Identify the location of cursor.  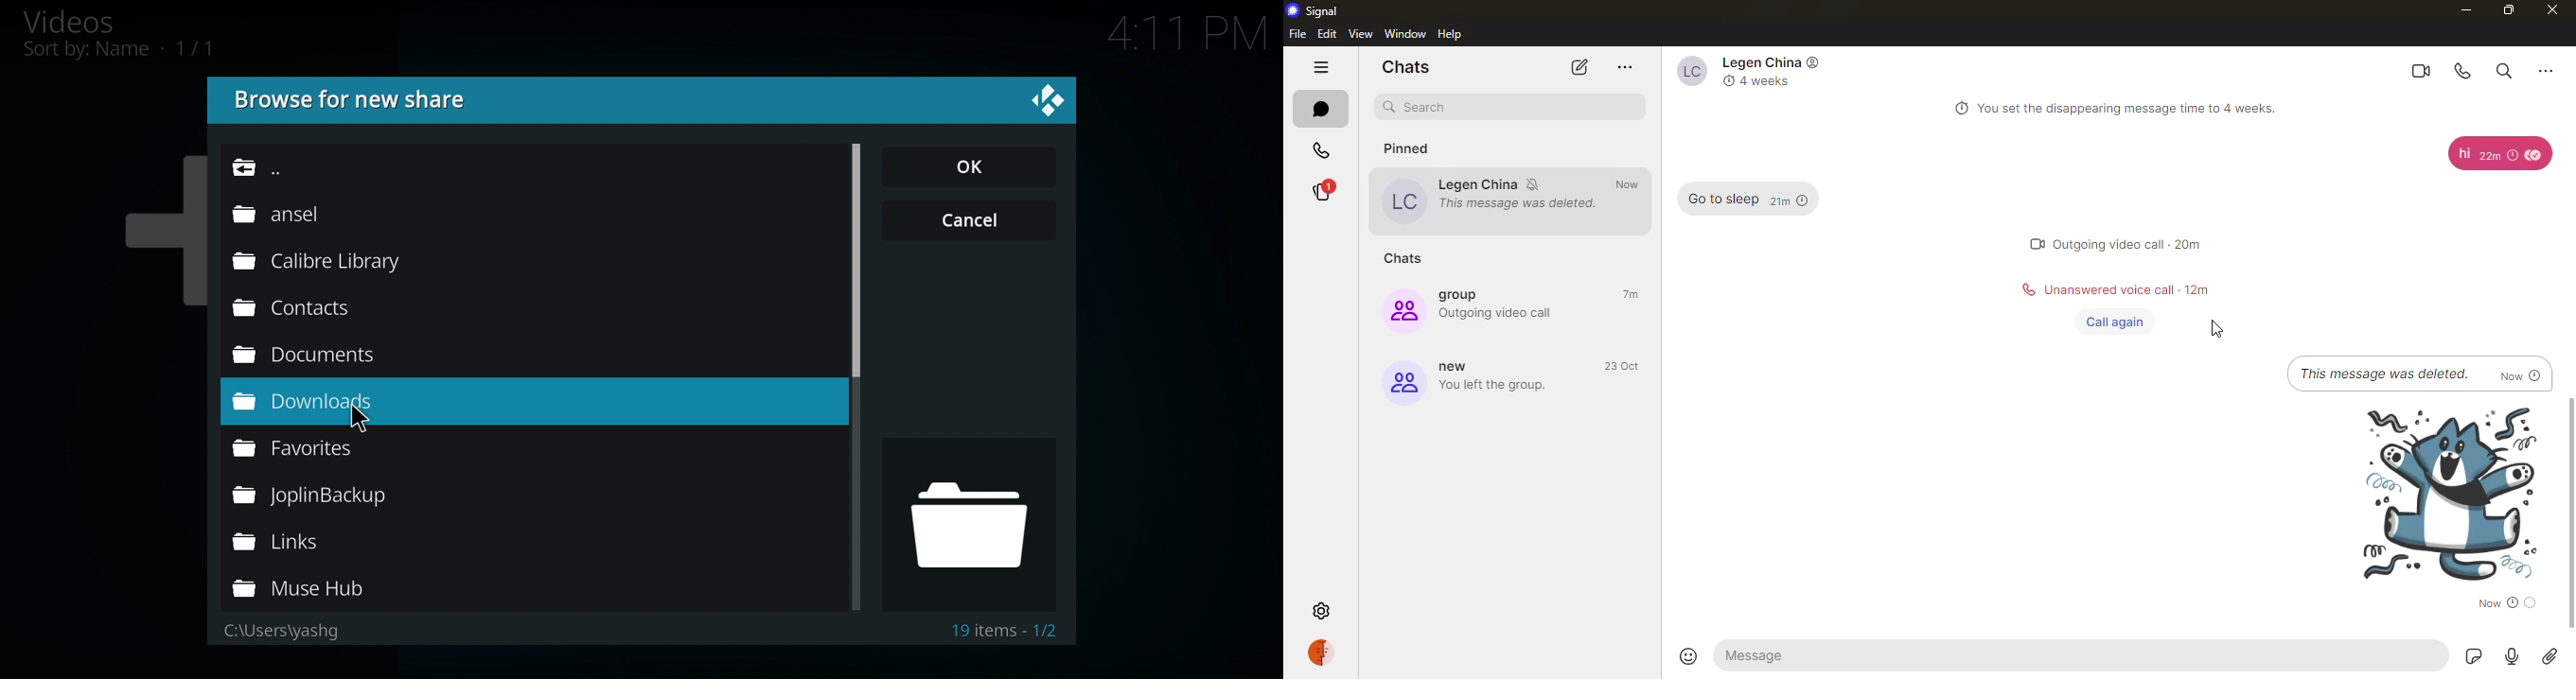
(2219, 328).